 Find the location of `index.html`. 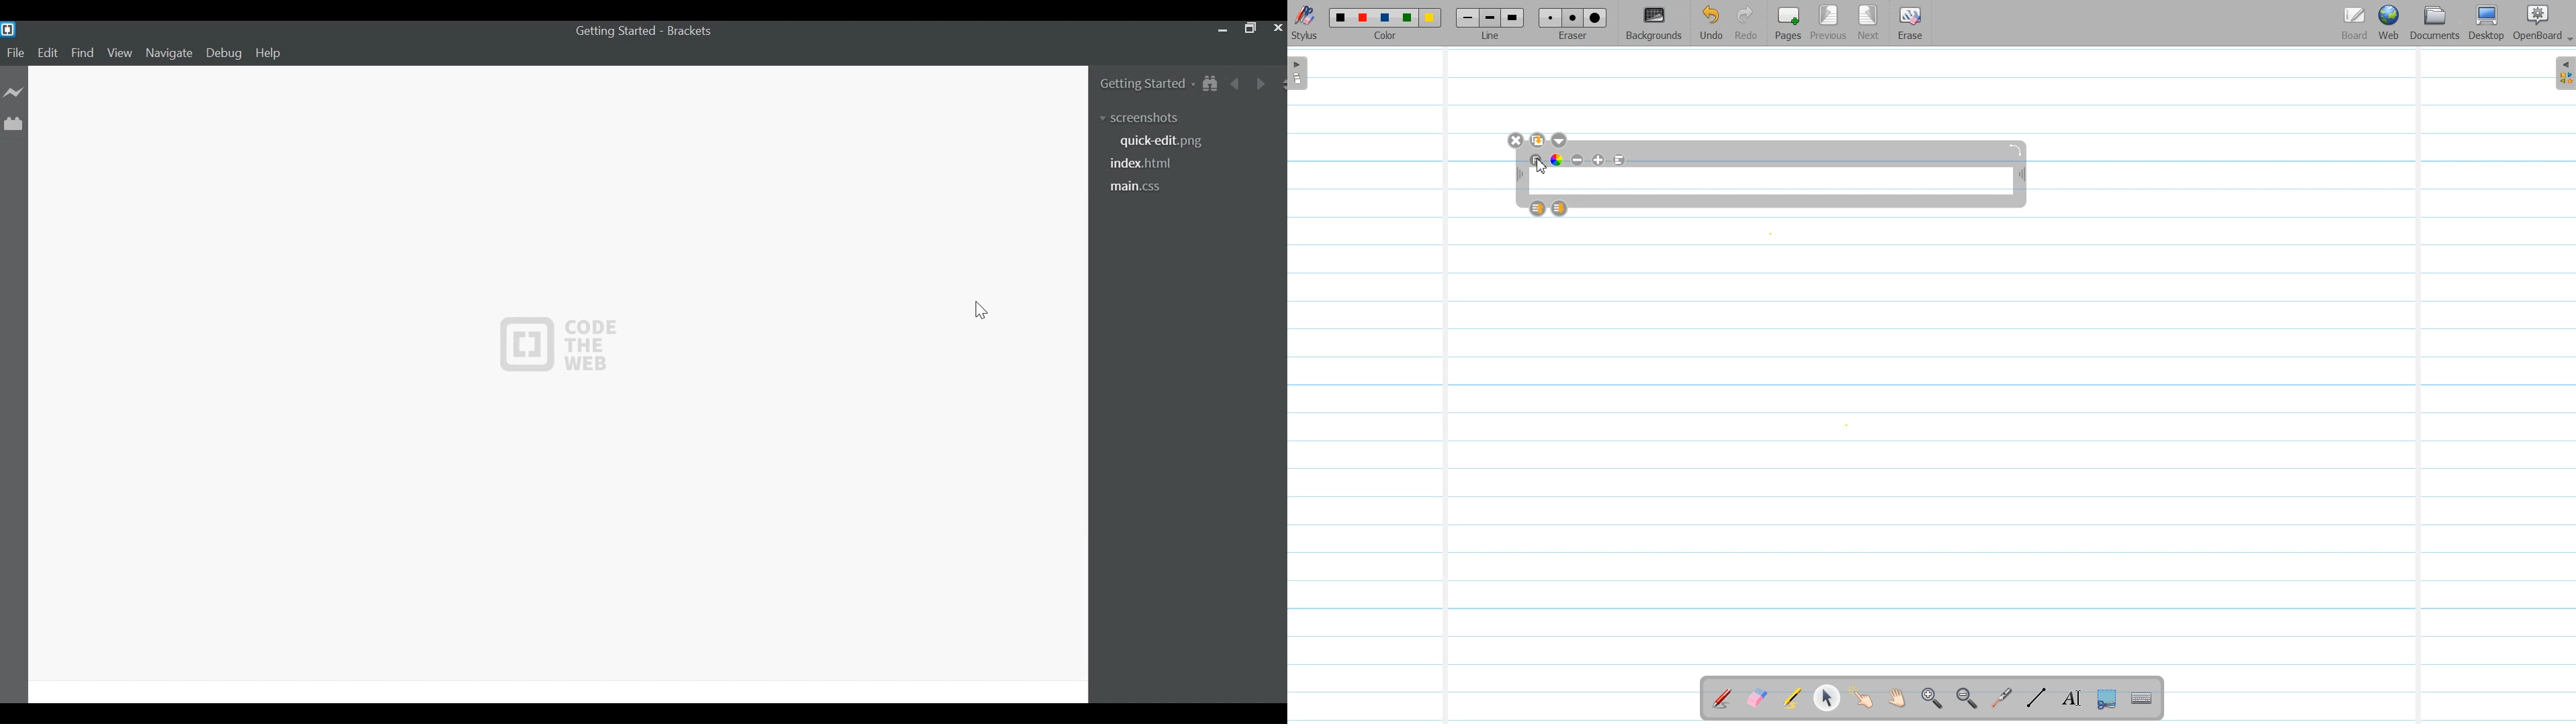

index.html is located at coordinates (1142, 164).